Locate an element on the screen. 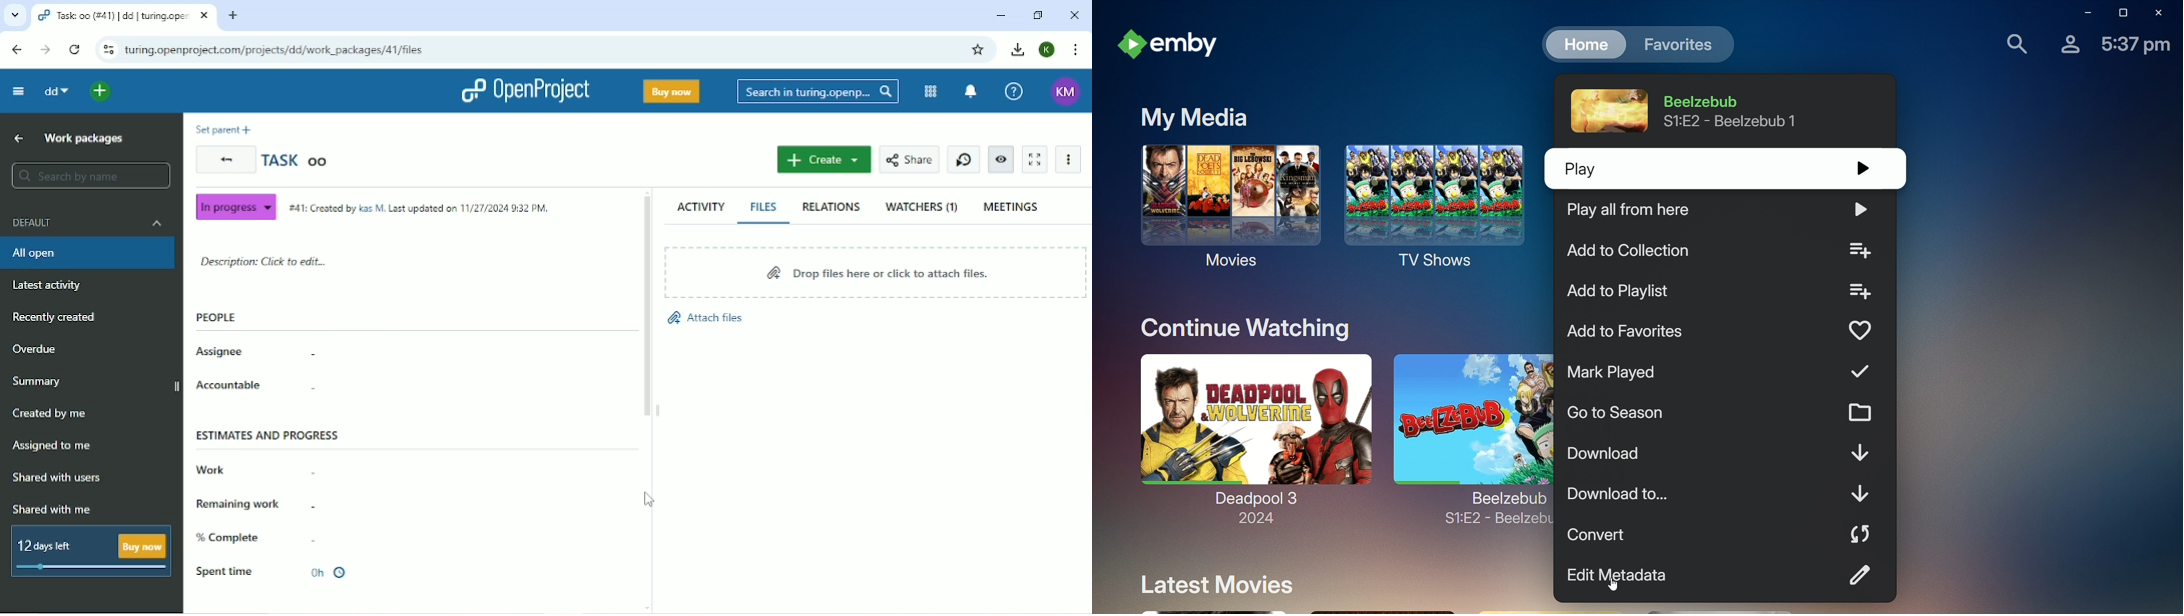  Open quick add menu is located at coordinates (101, 91).